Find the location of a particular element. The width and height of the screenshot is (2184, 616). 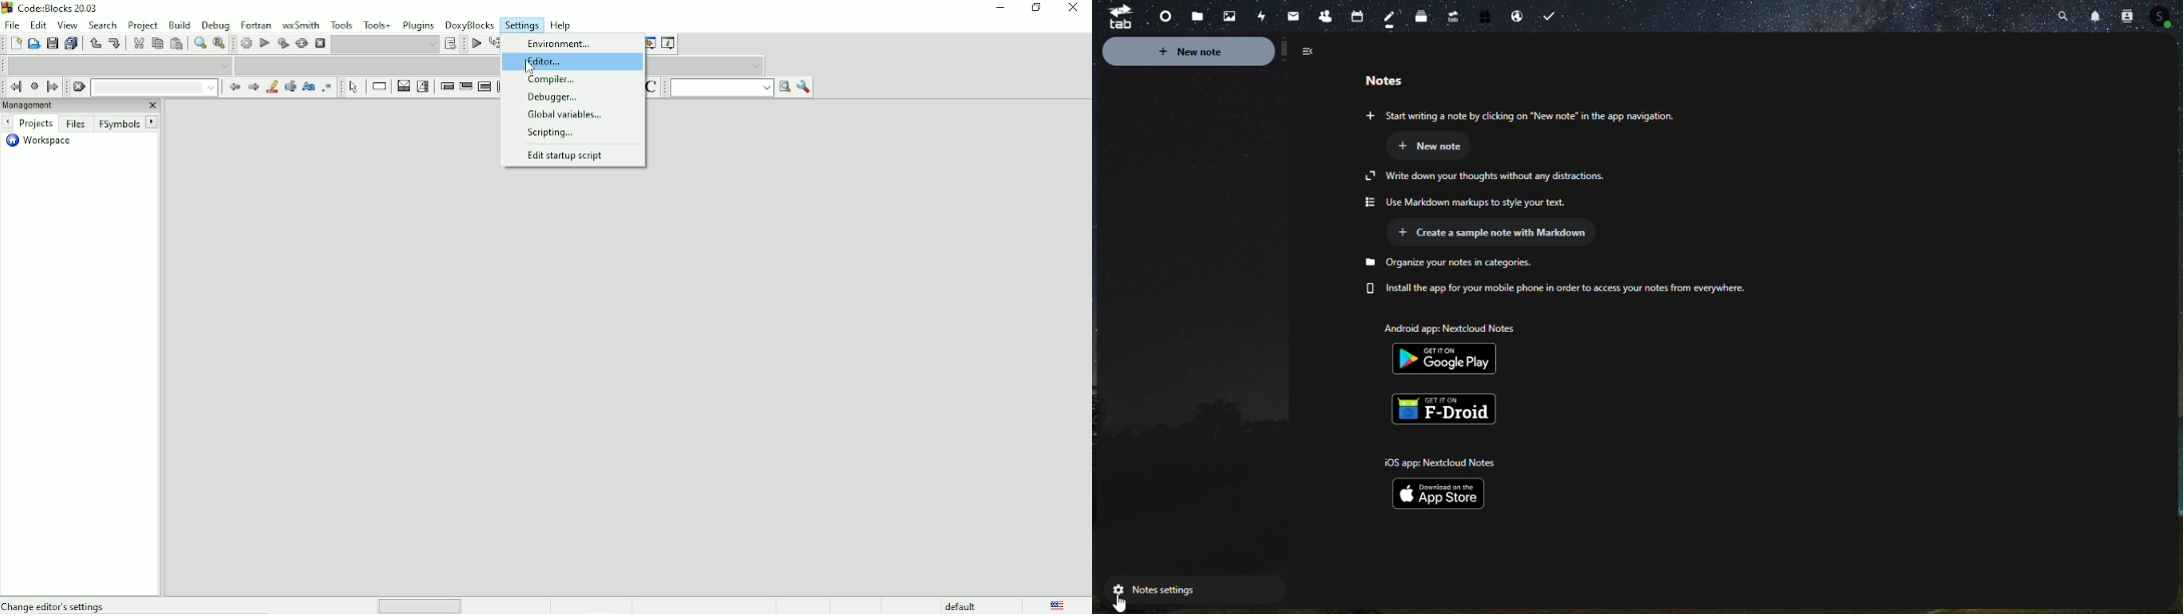

Help is located at coordinates (562, 25).